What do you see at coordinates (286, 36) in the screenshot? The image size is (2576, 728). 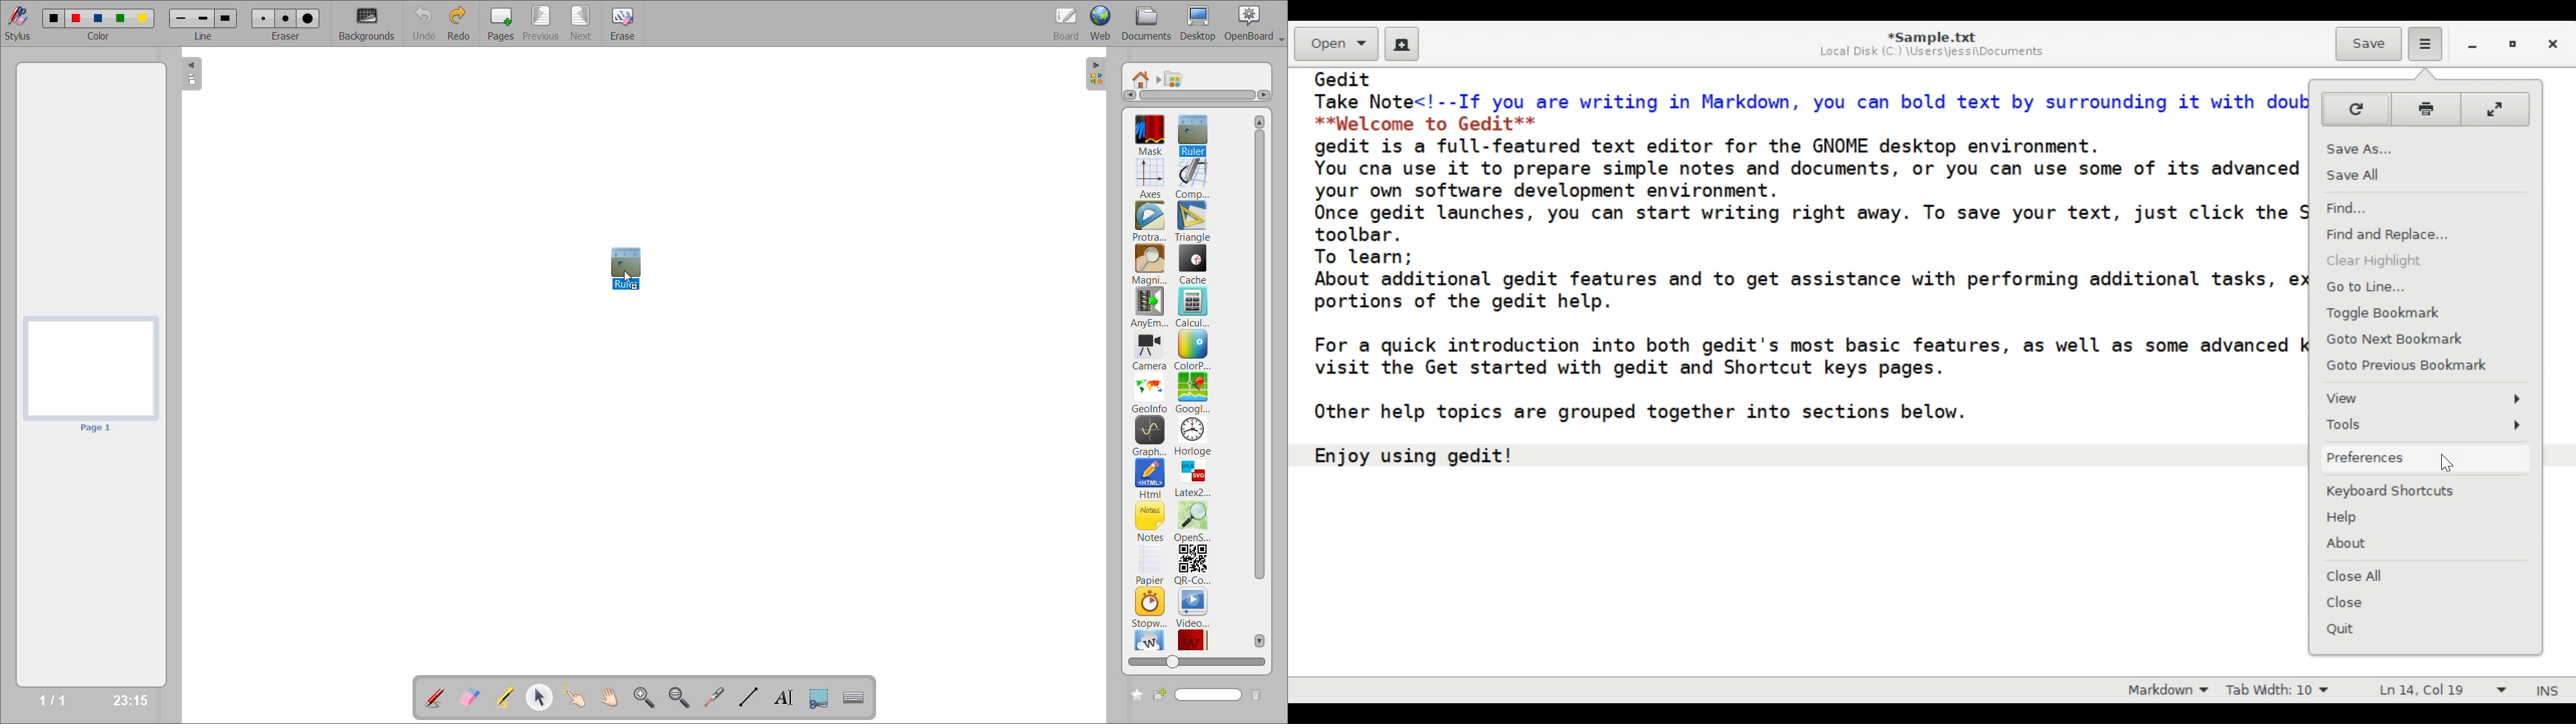 I see `eraser` at bounding box center [286, 36].